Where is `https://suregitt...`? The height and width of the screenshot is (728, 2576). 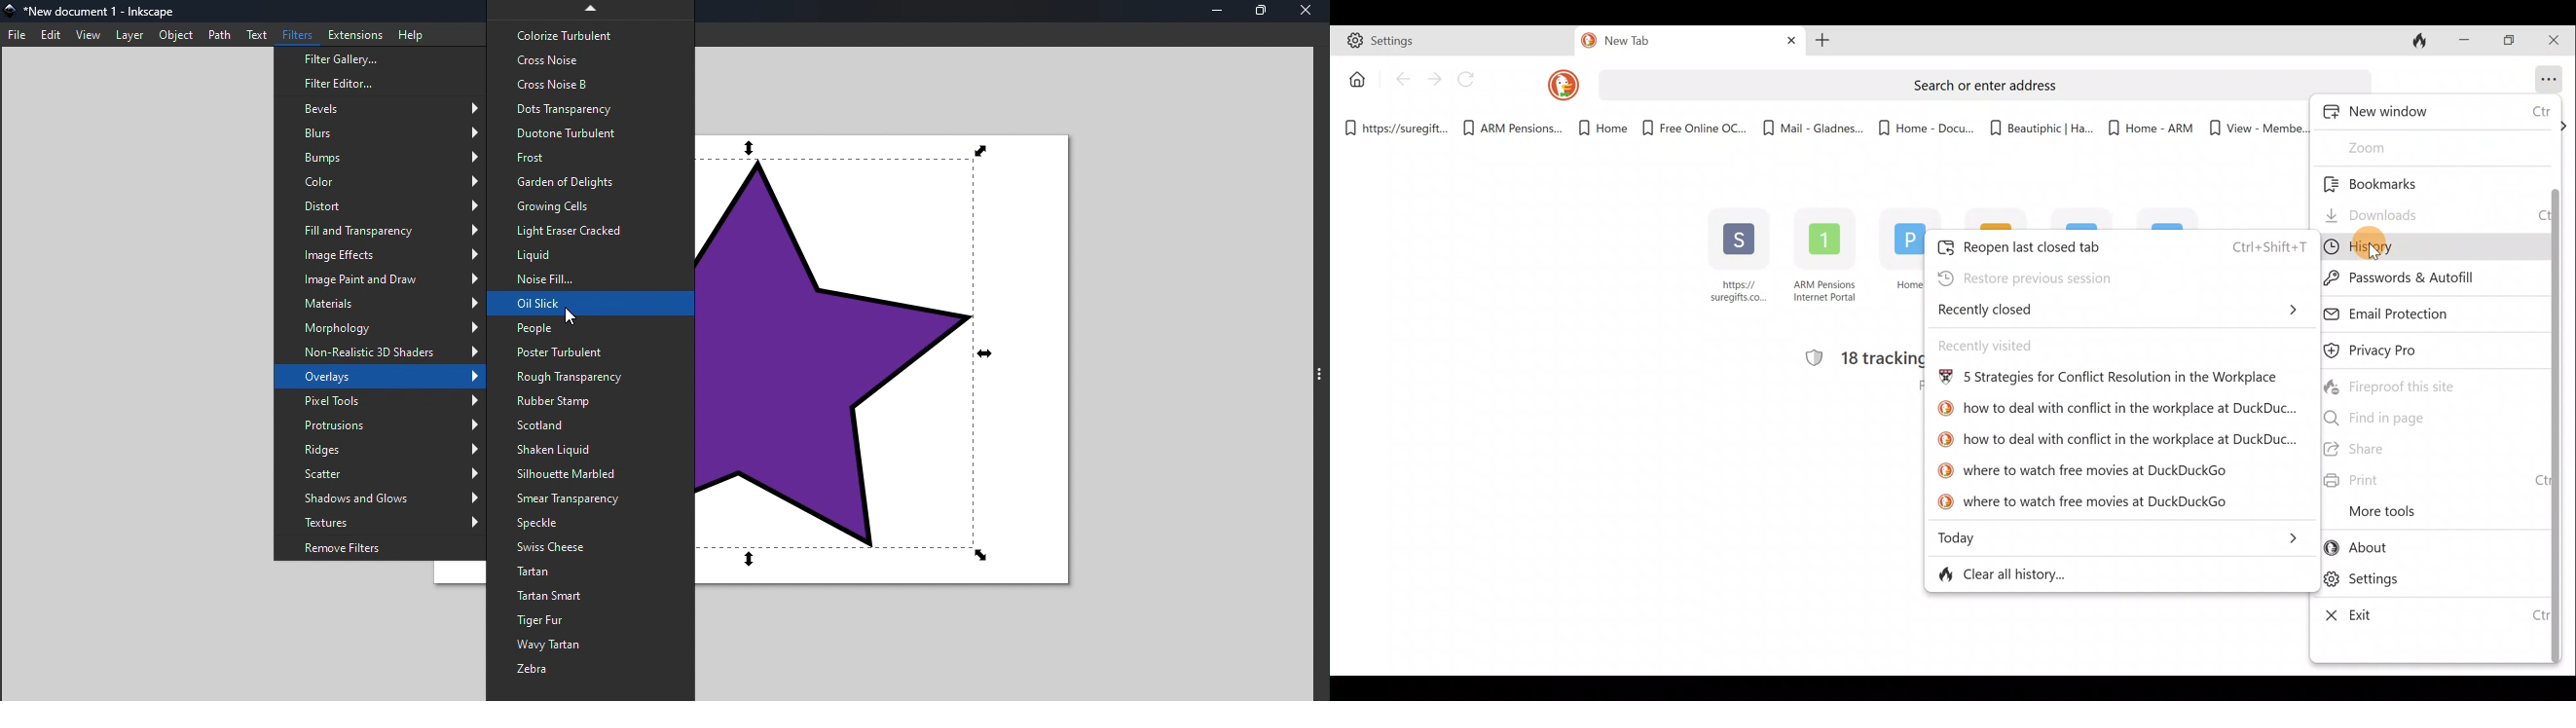
https://suregitt... is located at coordinates (1399, 126).